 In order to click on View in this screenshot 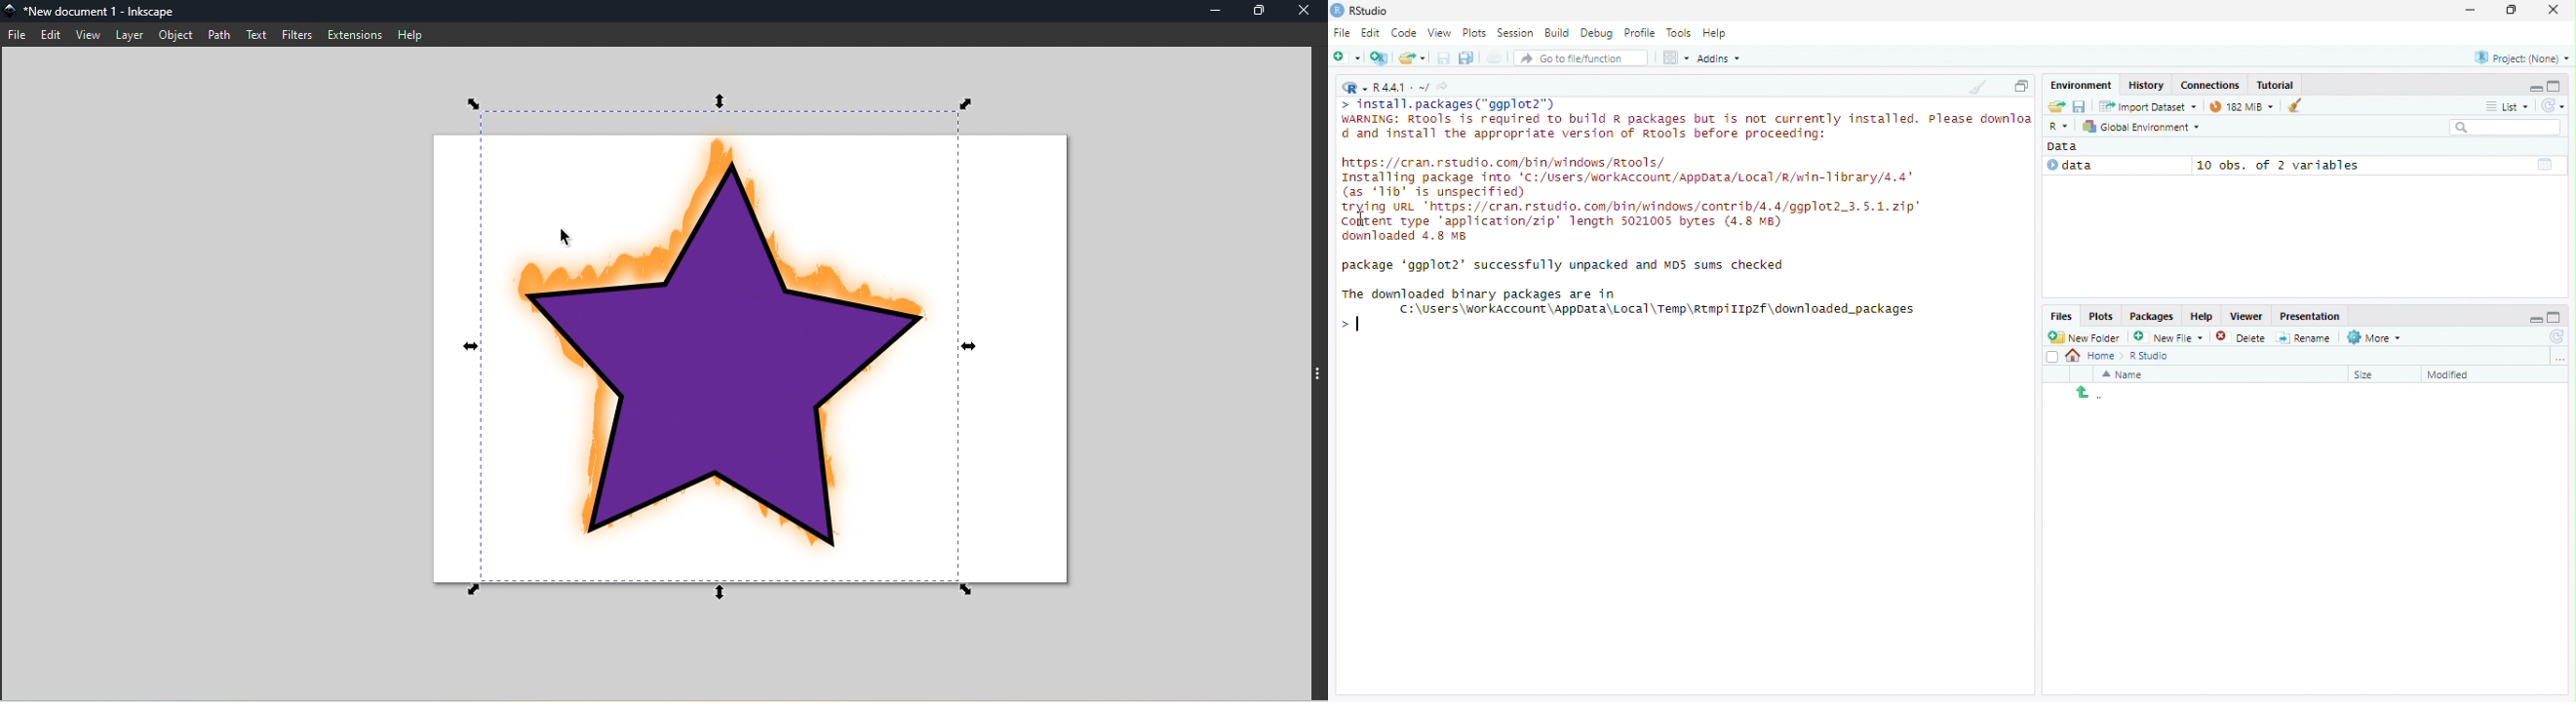, I will do `click(1441, 31)`.